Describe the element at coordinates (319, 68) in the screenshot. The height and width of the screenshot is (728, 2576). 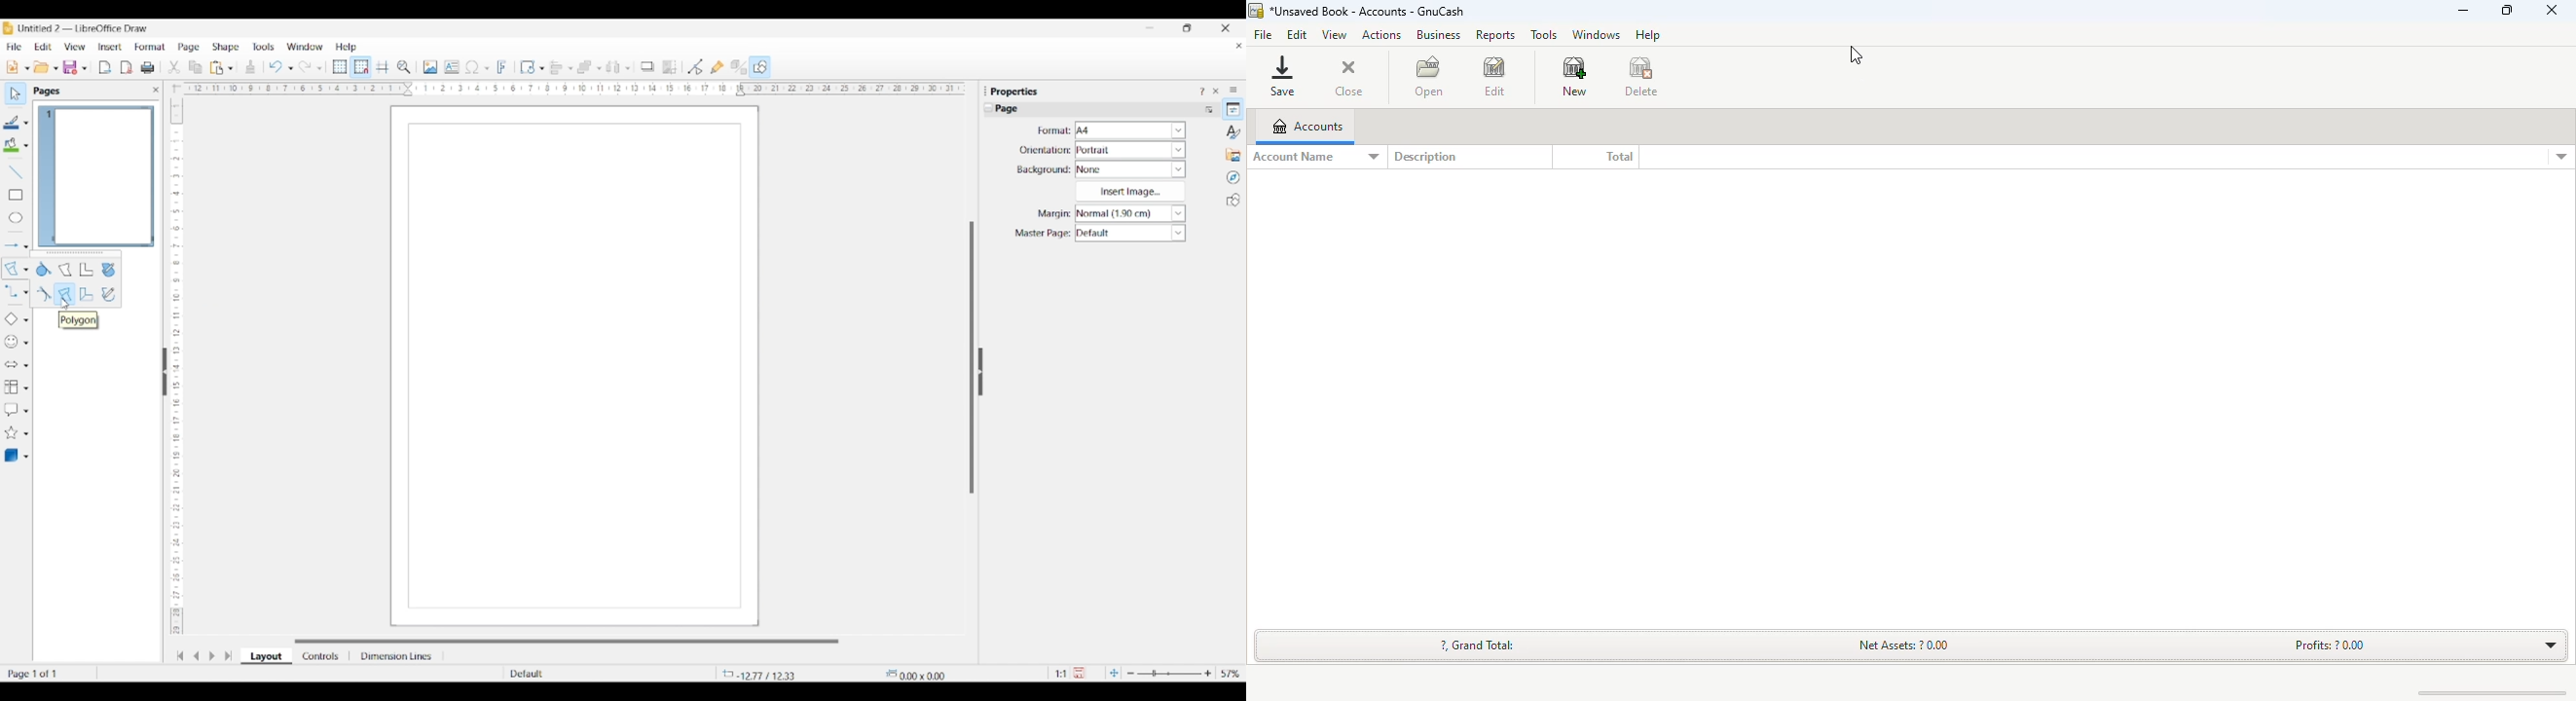
I see `Redo specific actions` at that location.